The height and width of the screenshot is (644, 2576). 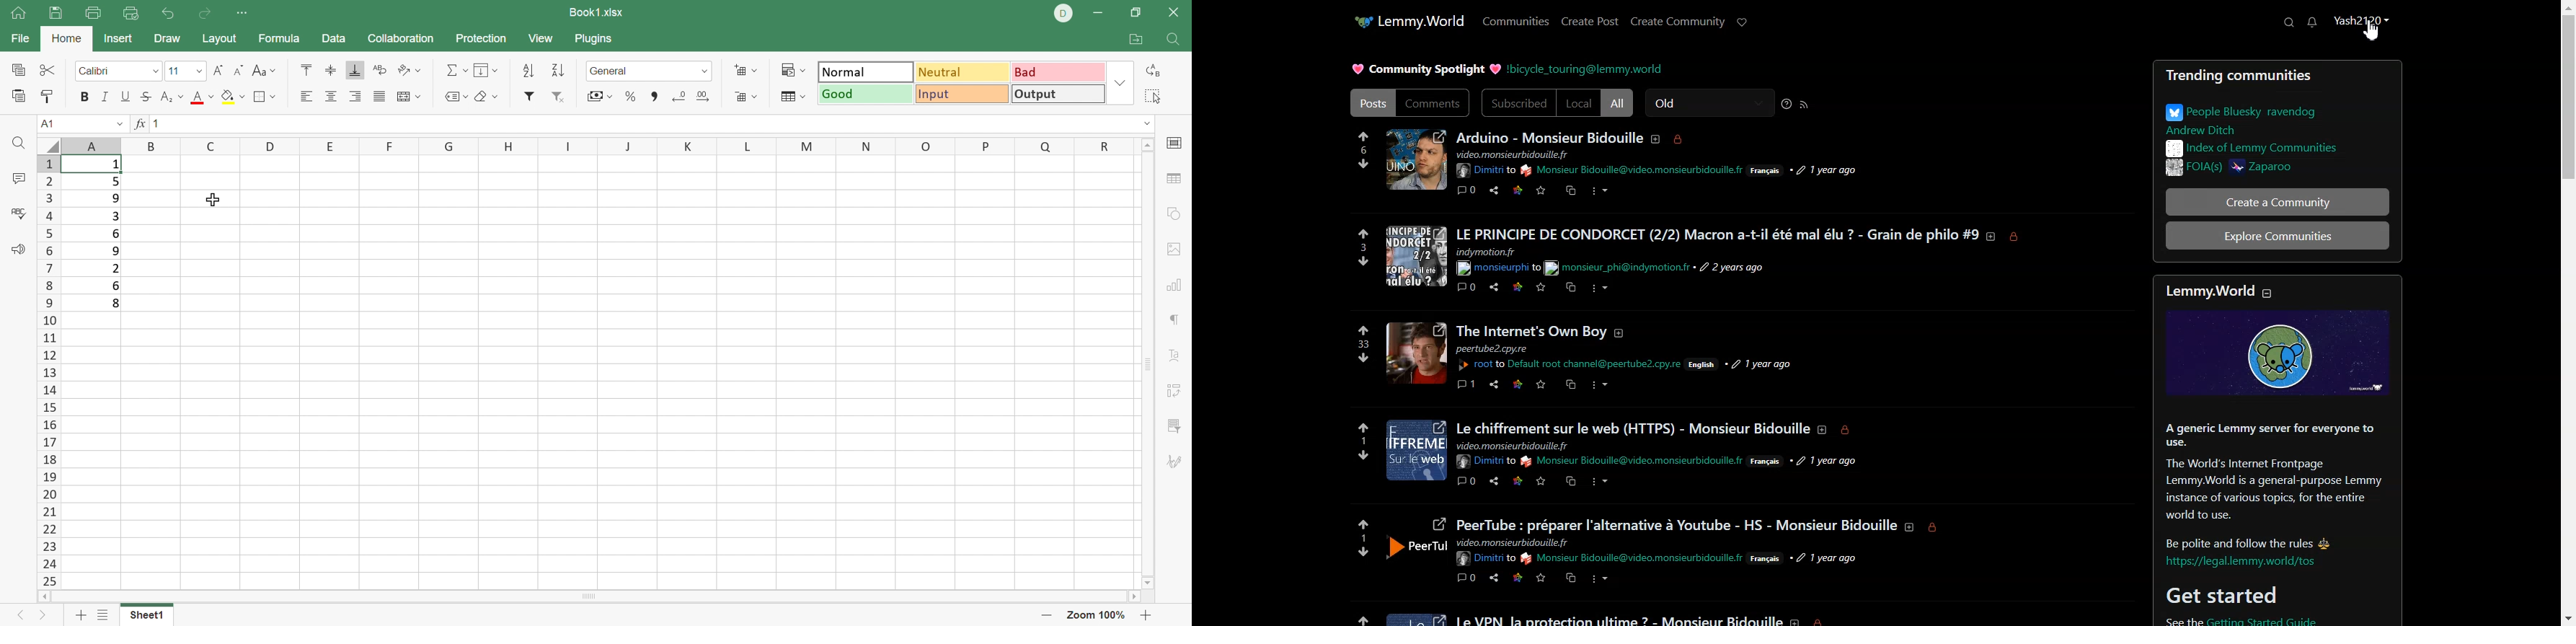 I want to click on 9, so click(x=114, y=251).